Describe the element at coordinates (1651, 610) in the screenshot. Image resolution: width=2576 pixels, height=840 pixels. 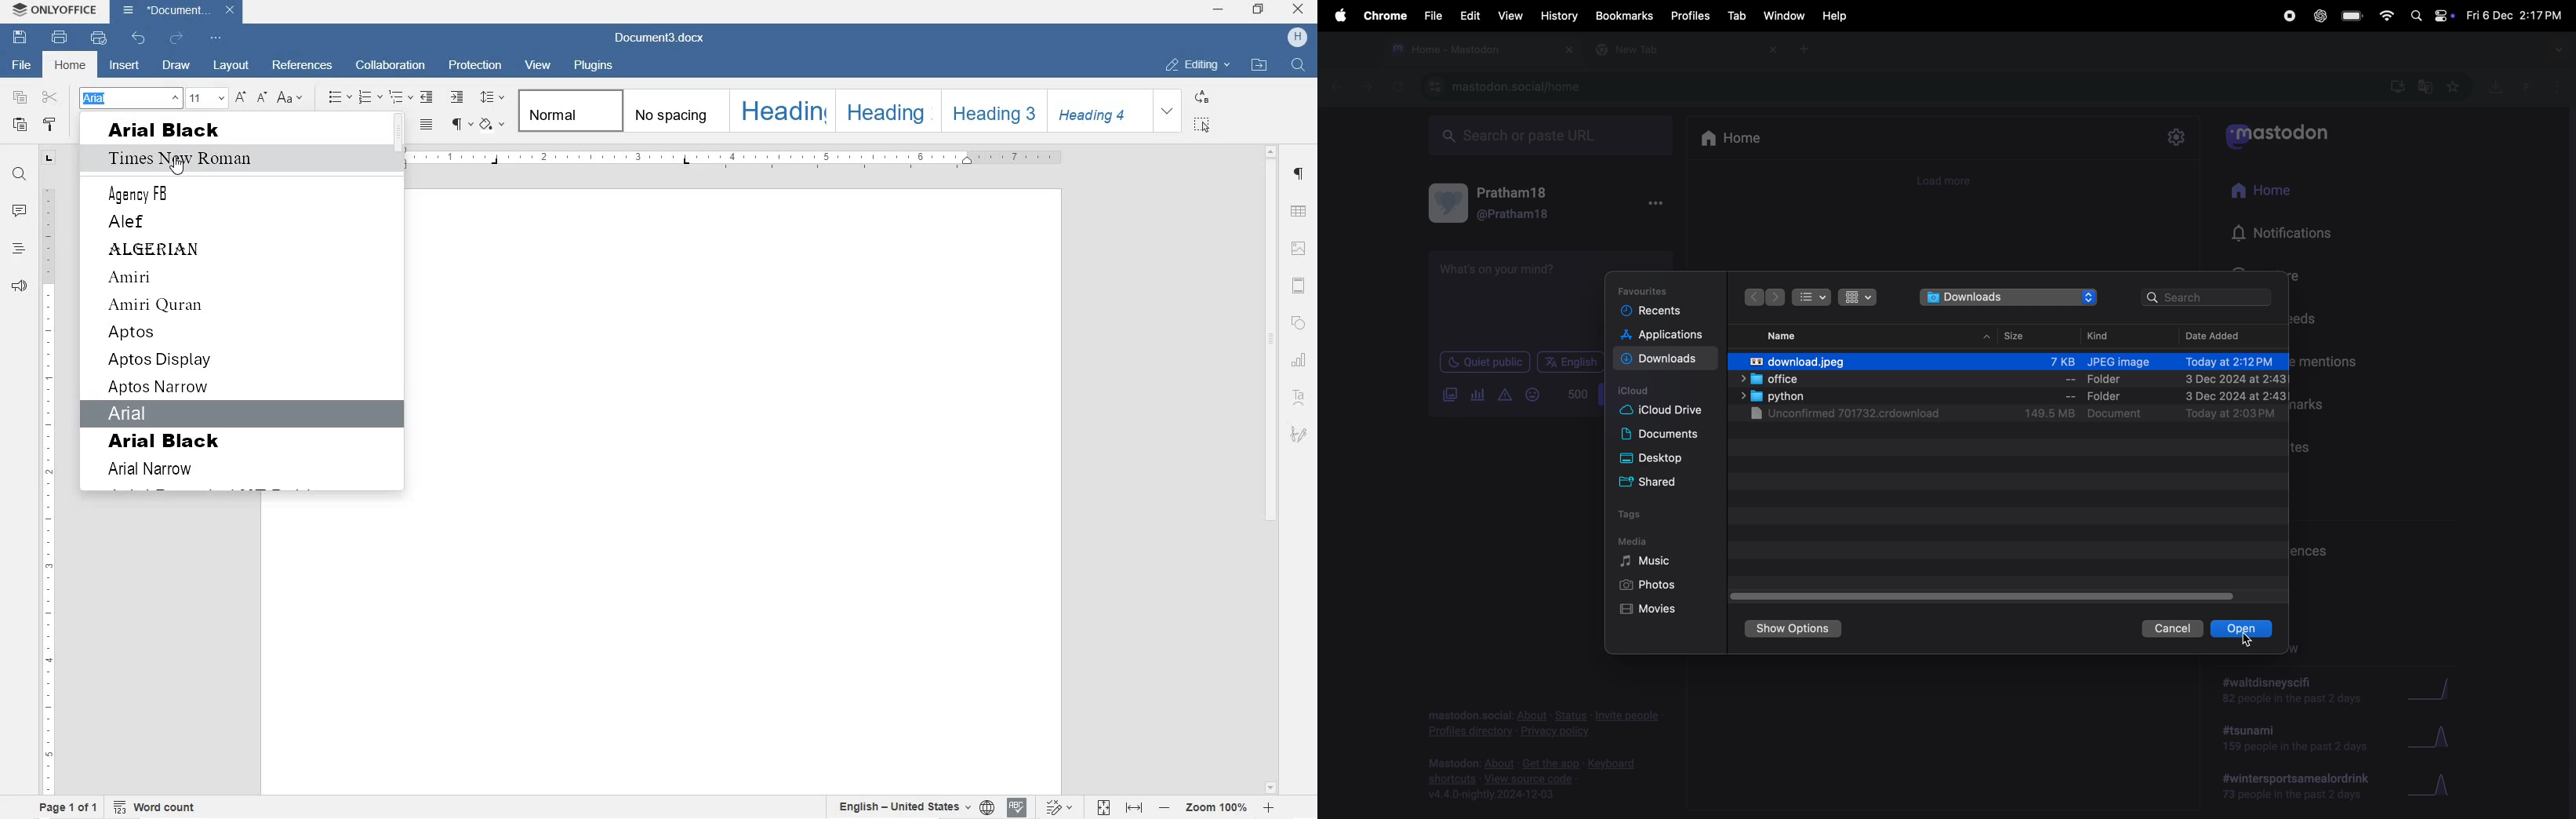
I see `movies` at that location.